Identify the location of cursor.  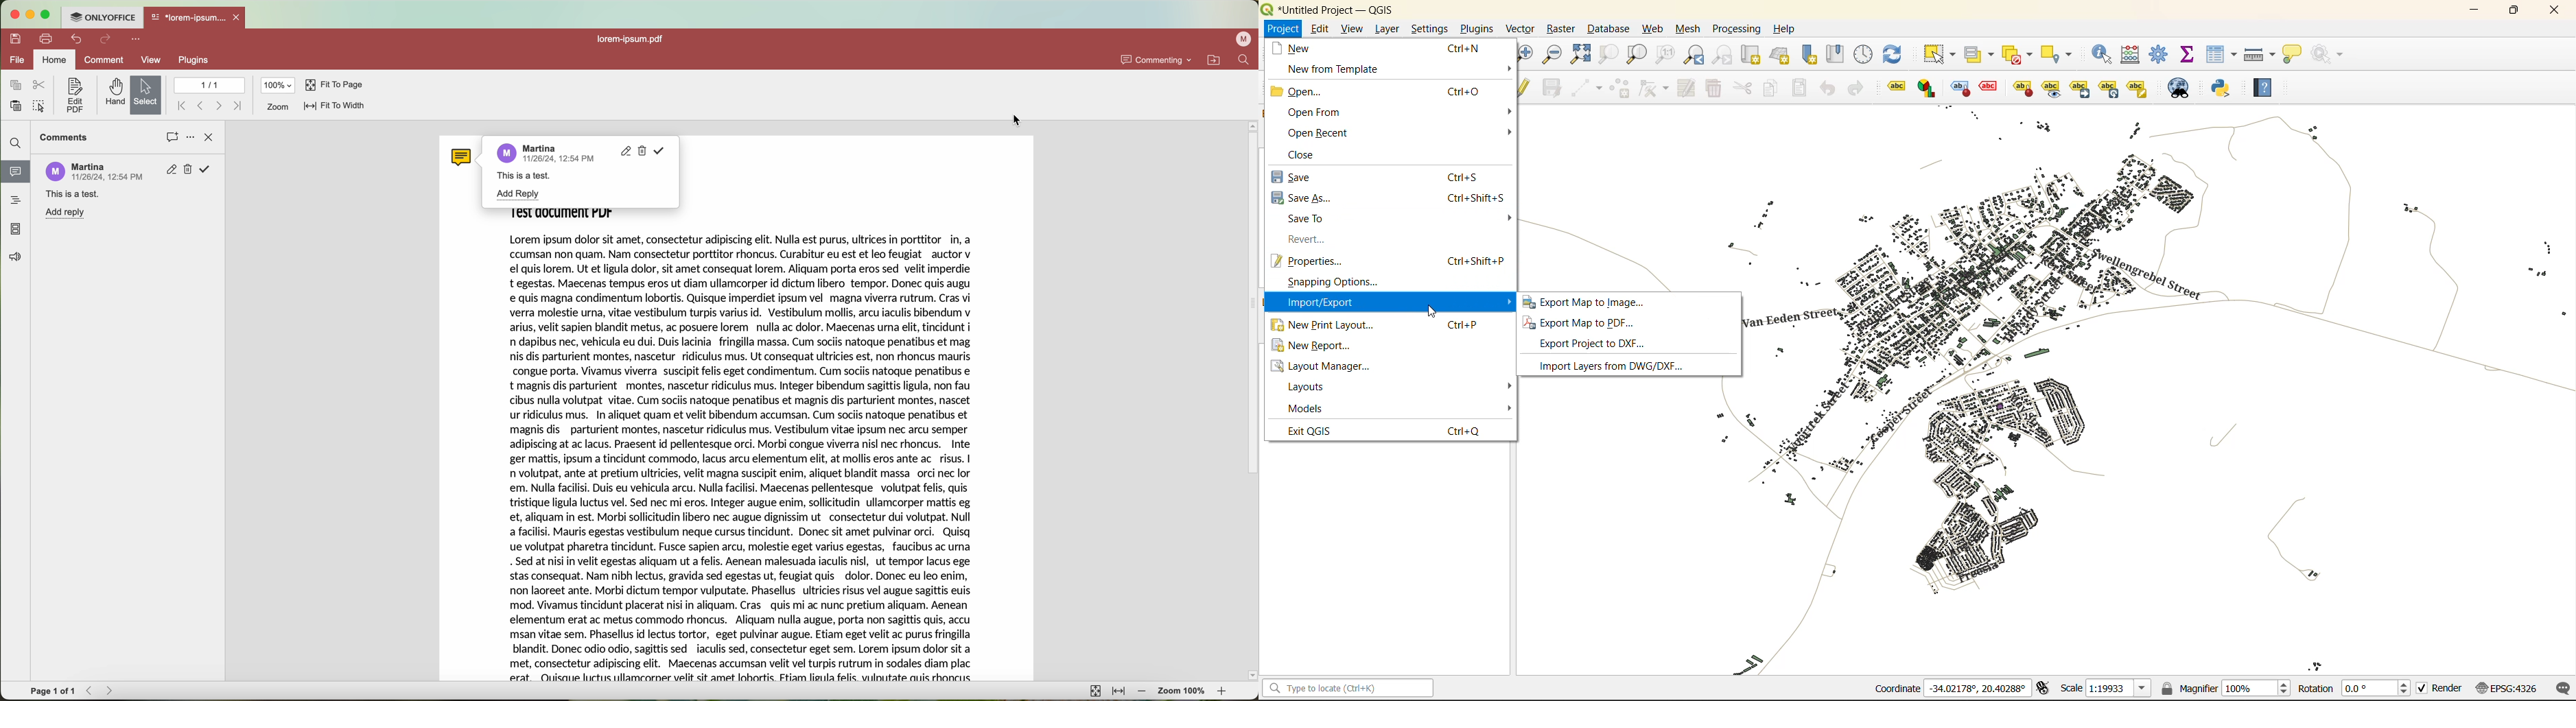
(1432, 311).